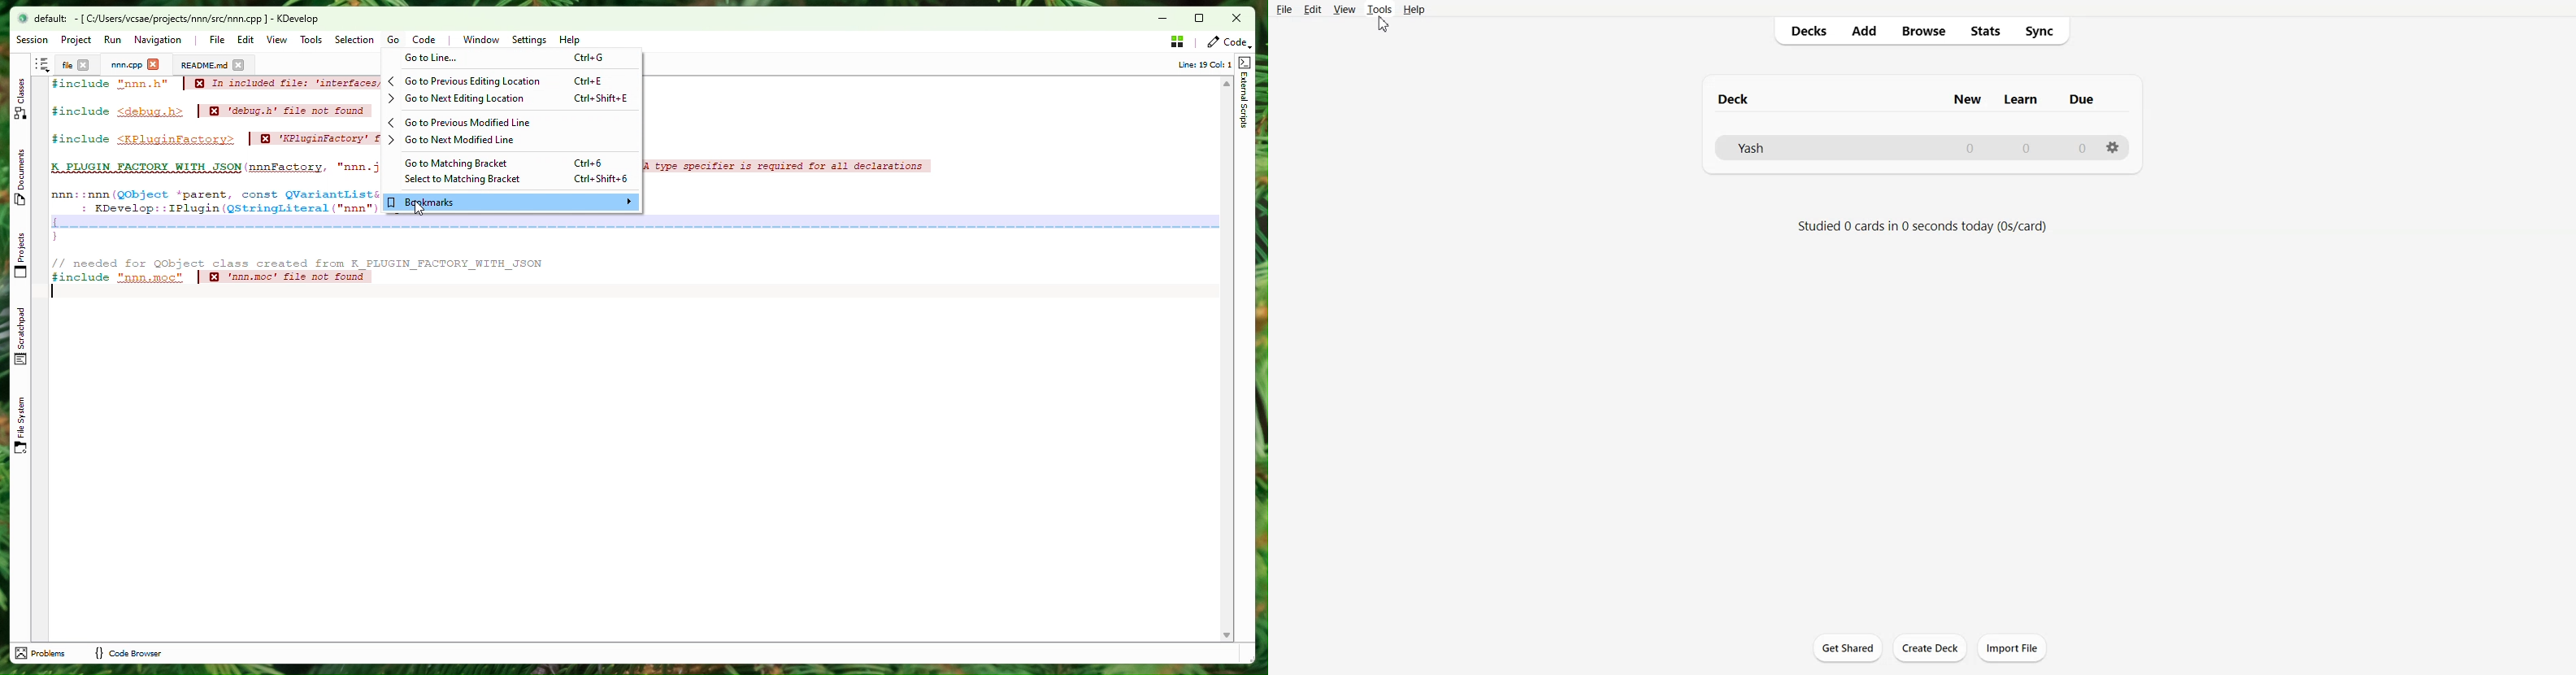 Image resolution: width=2576 pixels, height=700 pixels. I want to click on Number of due cards, so click(2083, 148).